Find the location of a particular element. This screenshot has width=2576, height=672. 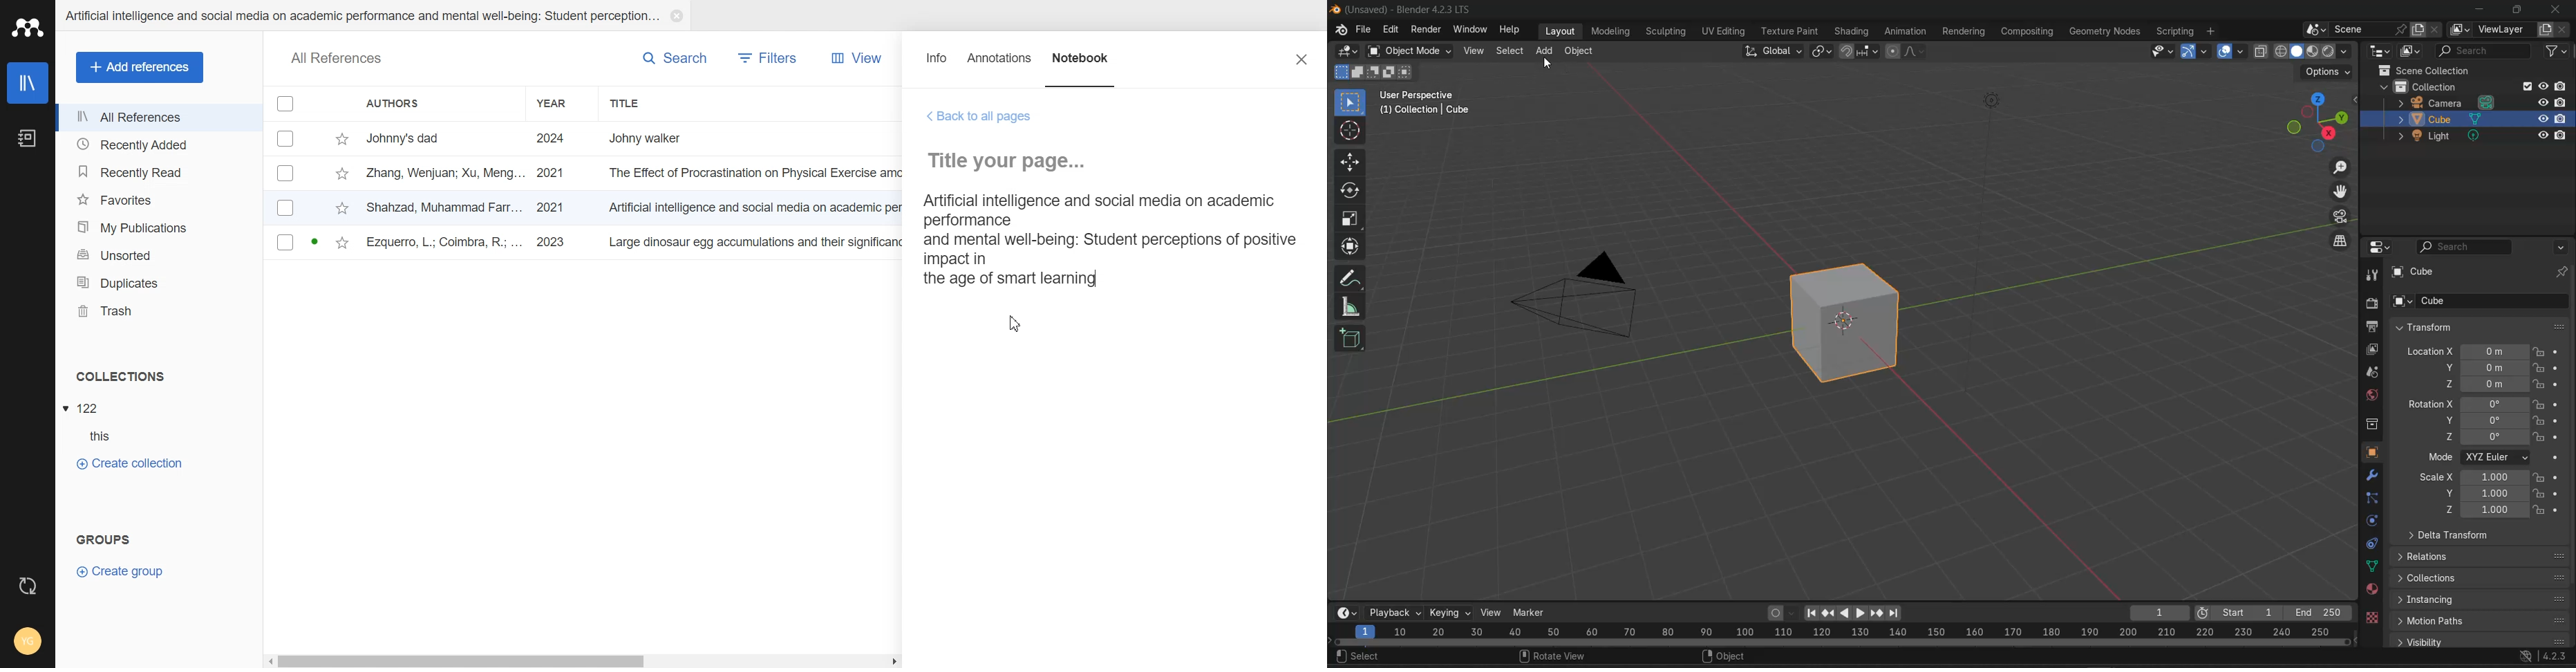

name scene data-block is located at coordinates (2362, 30).